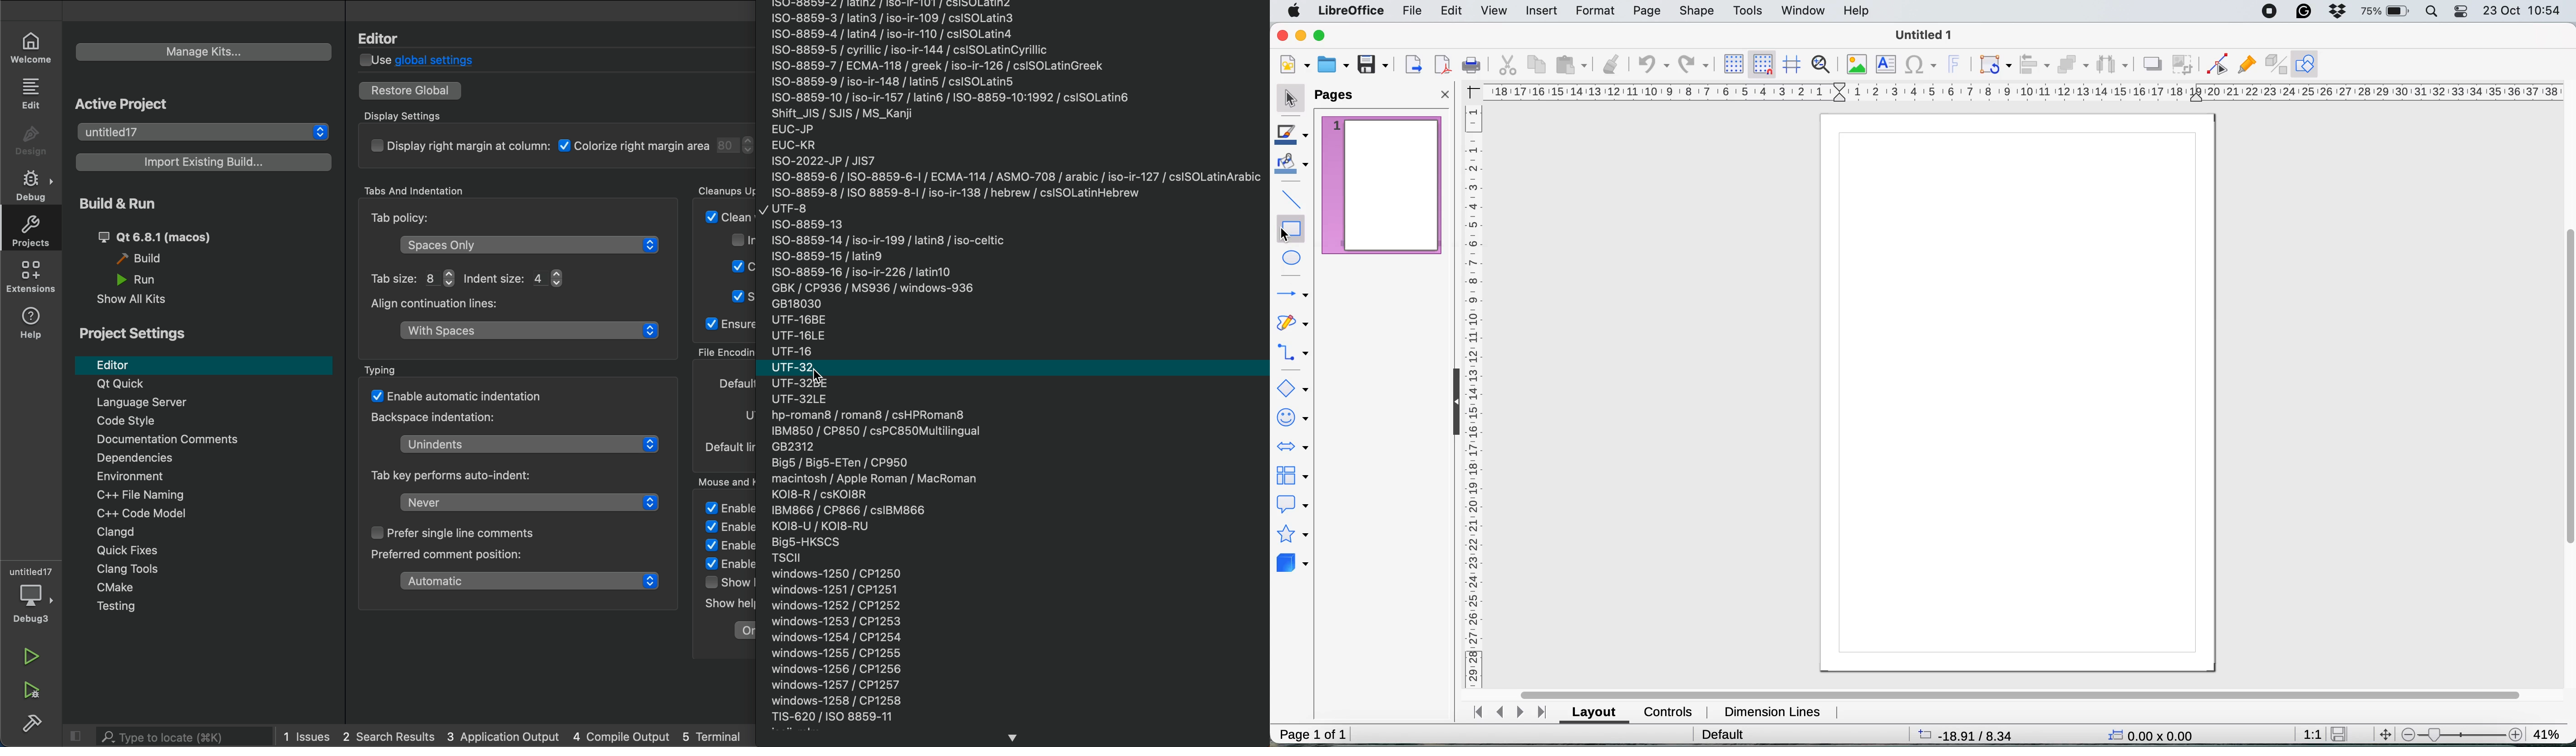  Describe the element at coordinates (1312, 735) in the screenshot. I see `page 1 of 1` at that location.